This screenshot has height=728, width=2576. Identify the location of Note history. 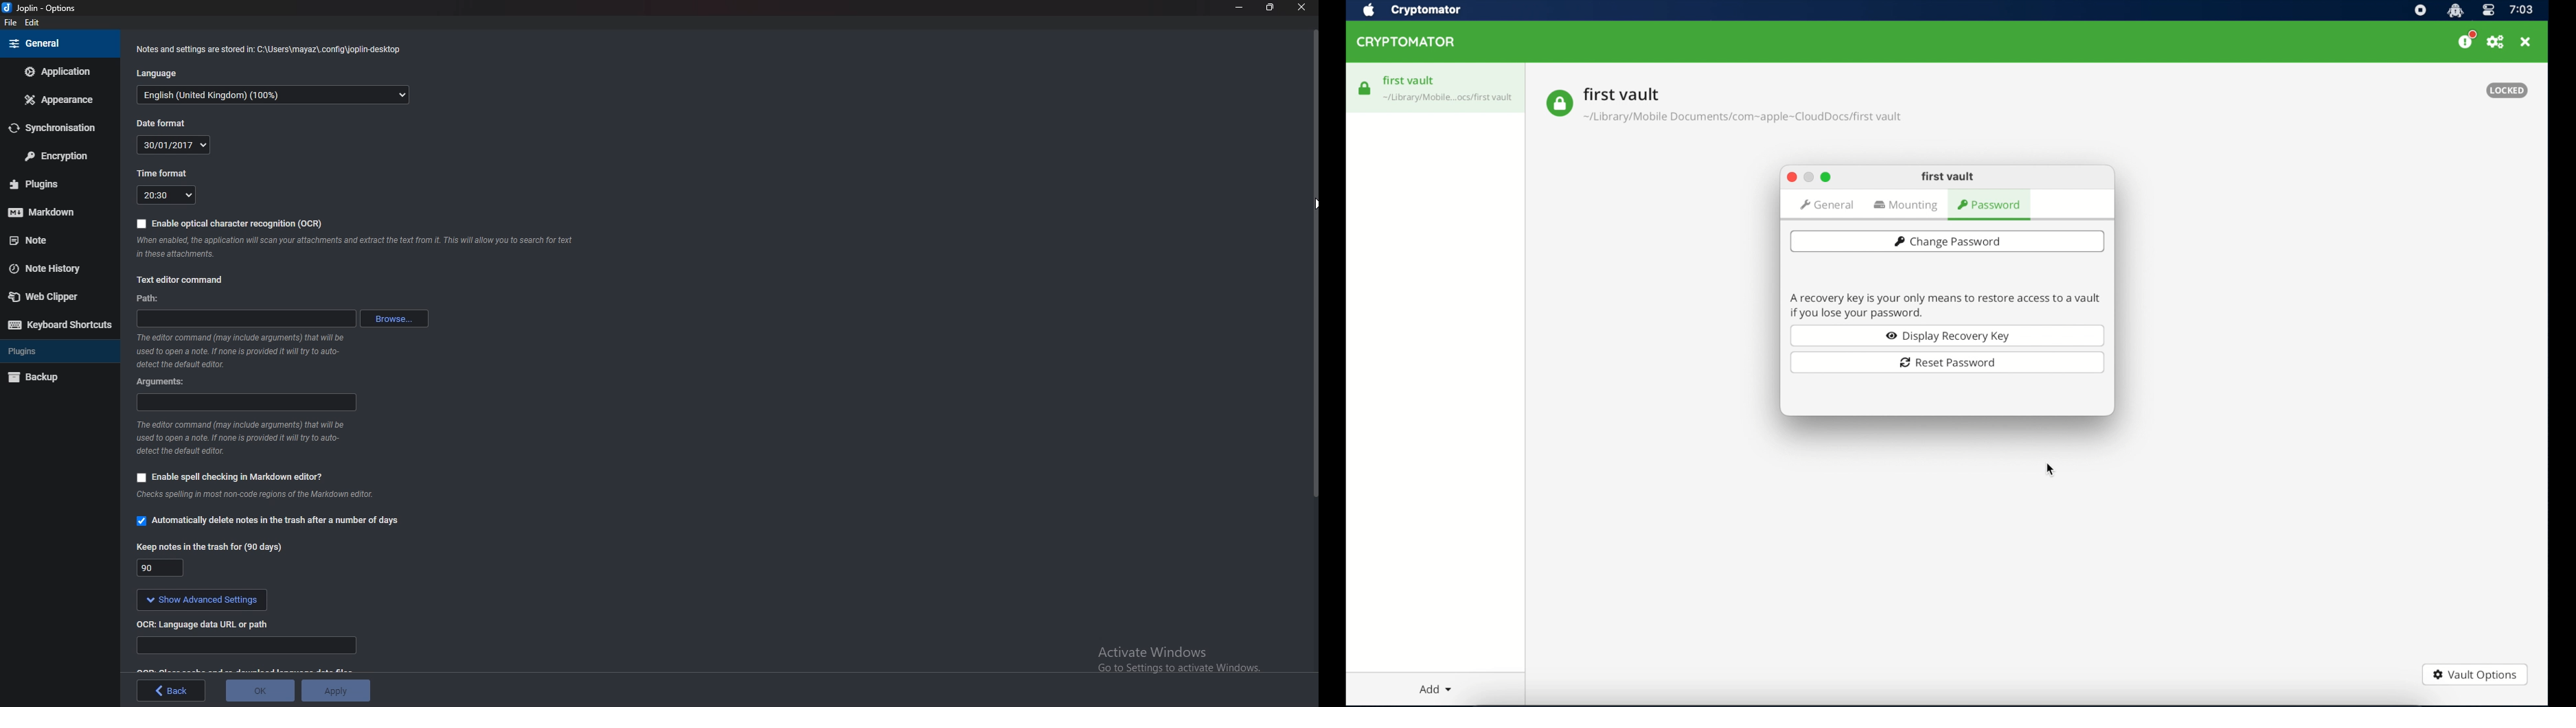
(51, 268).